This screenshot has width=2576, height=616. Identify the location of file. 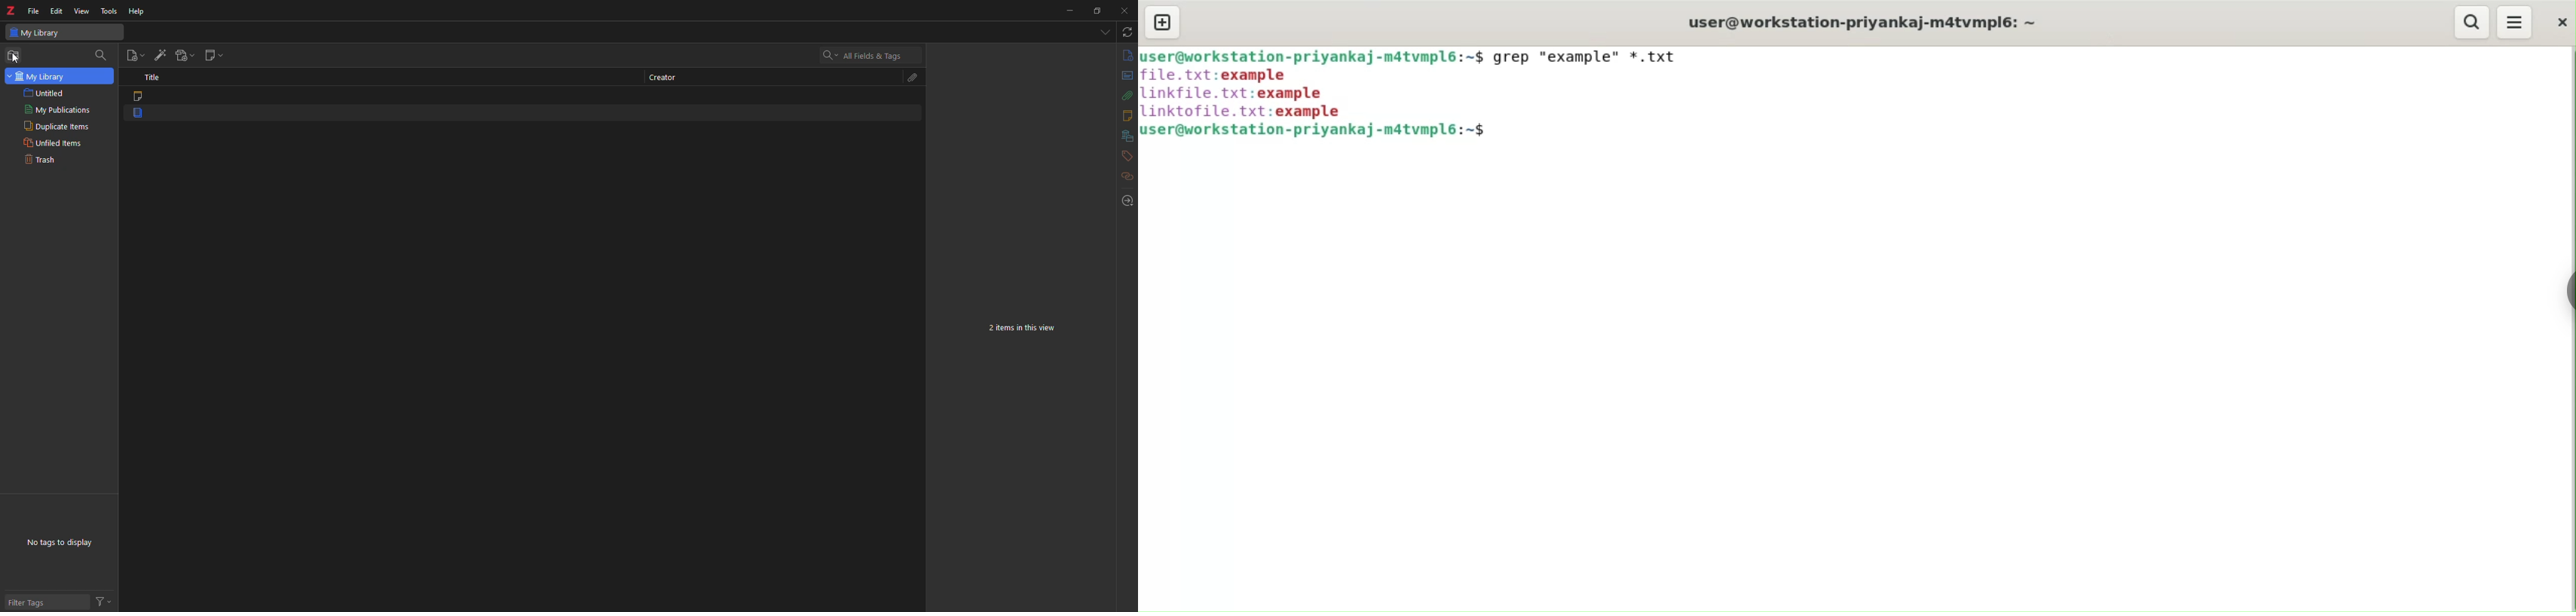
(34, 9).